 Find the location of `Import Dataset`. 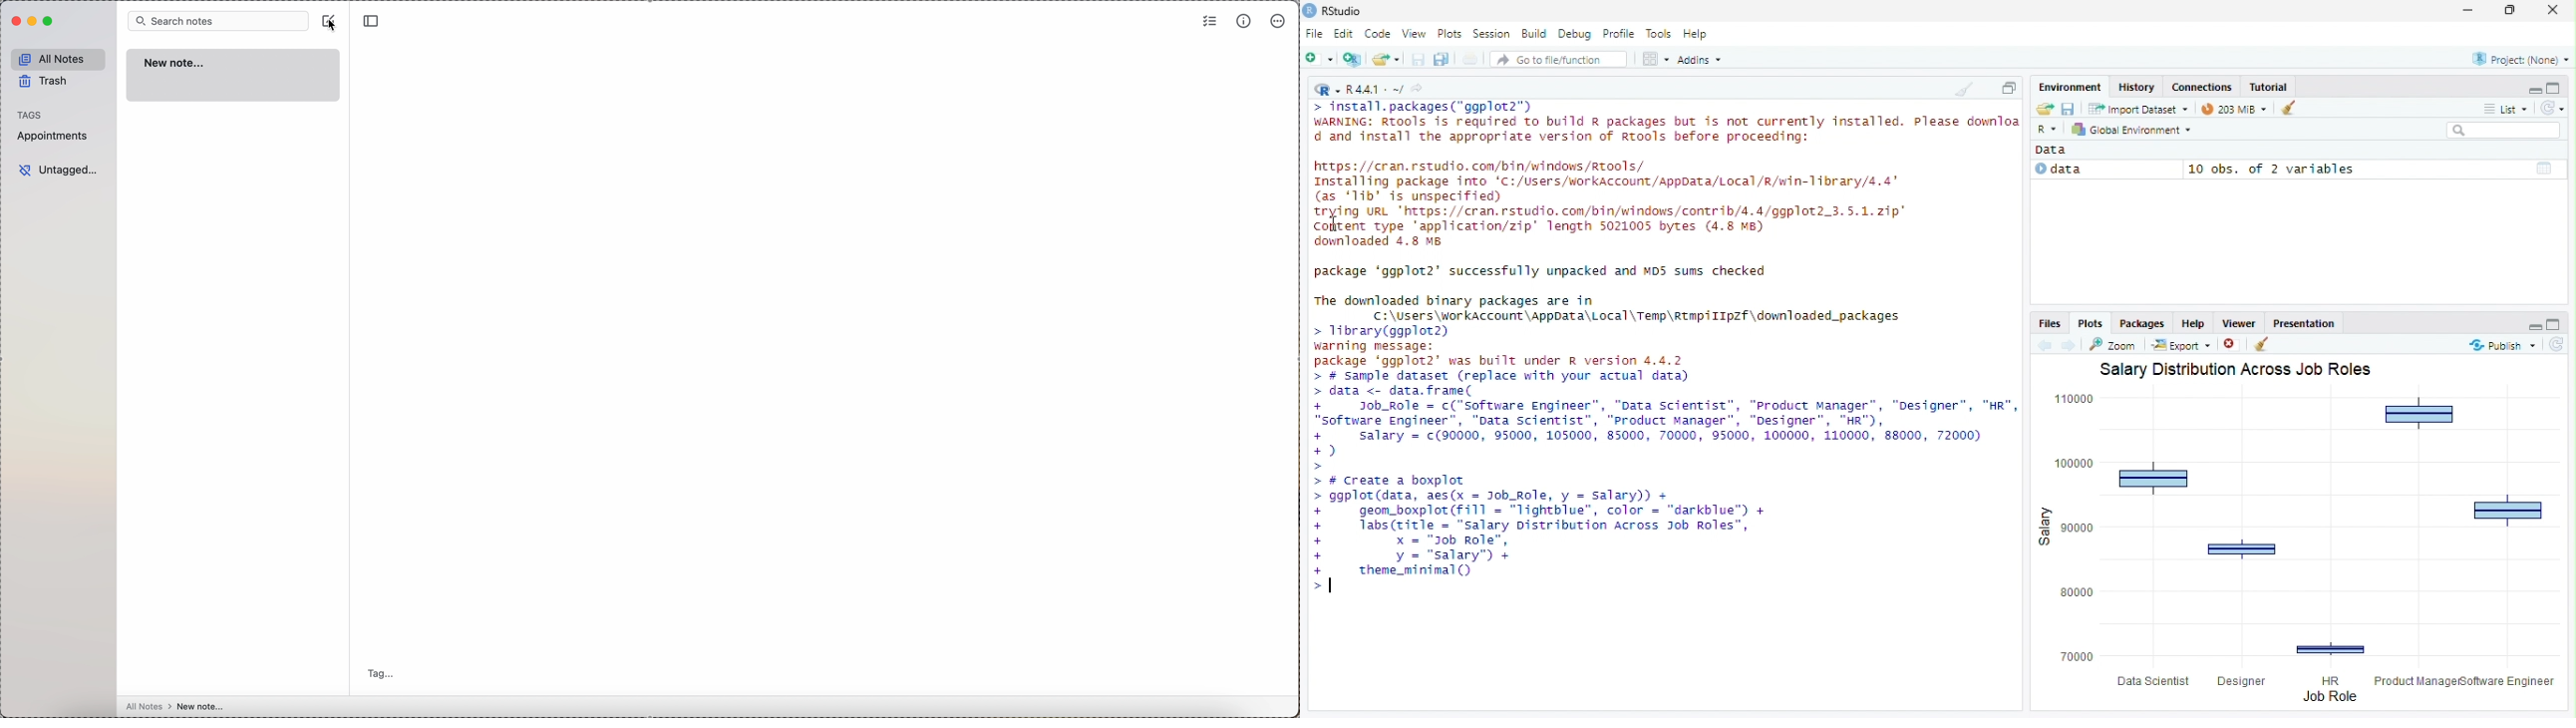

Import Dataset is located at coordinates (2137, 110).